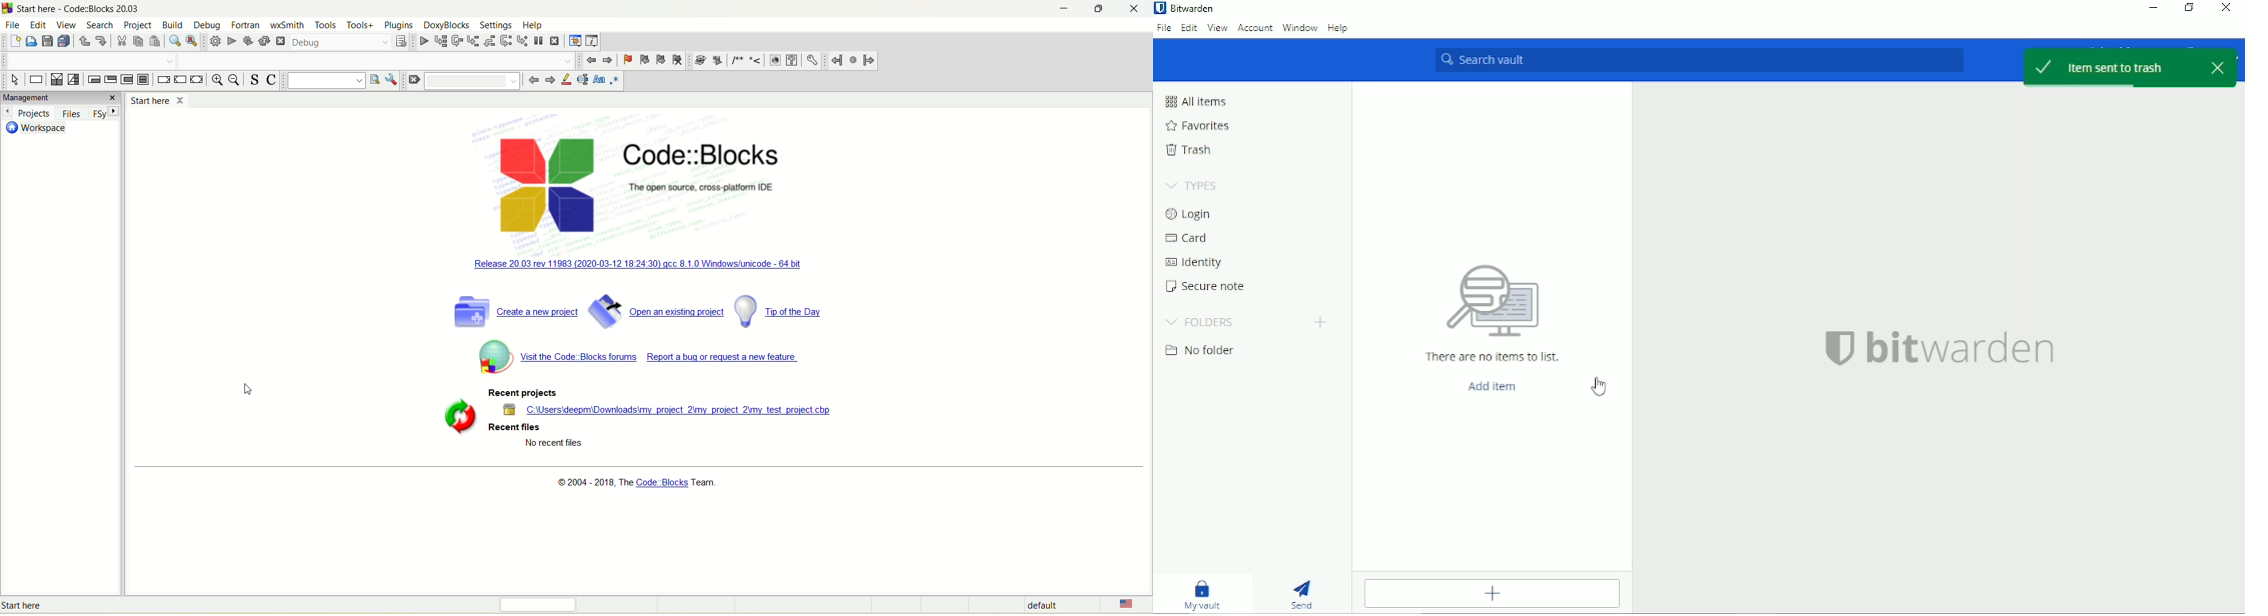 The width and height of the screenshot is (2268, 616). I want to click on project, so click(139, 28).